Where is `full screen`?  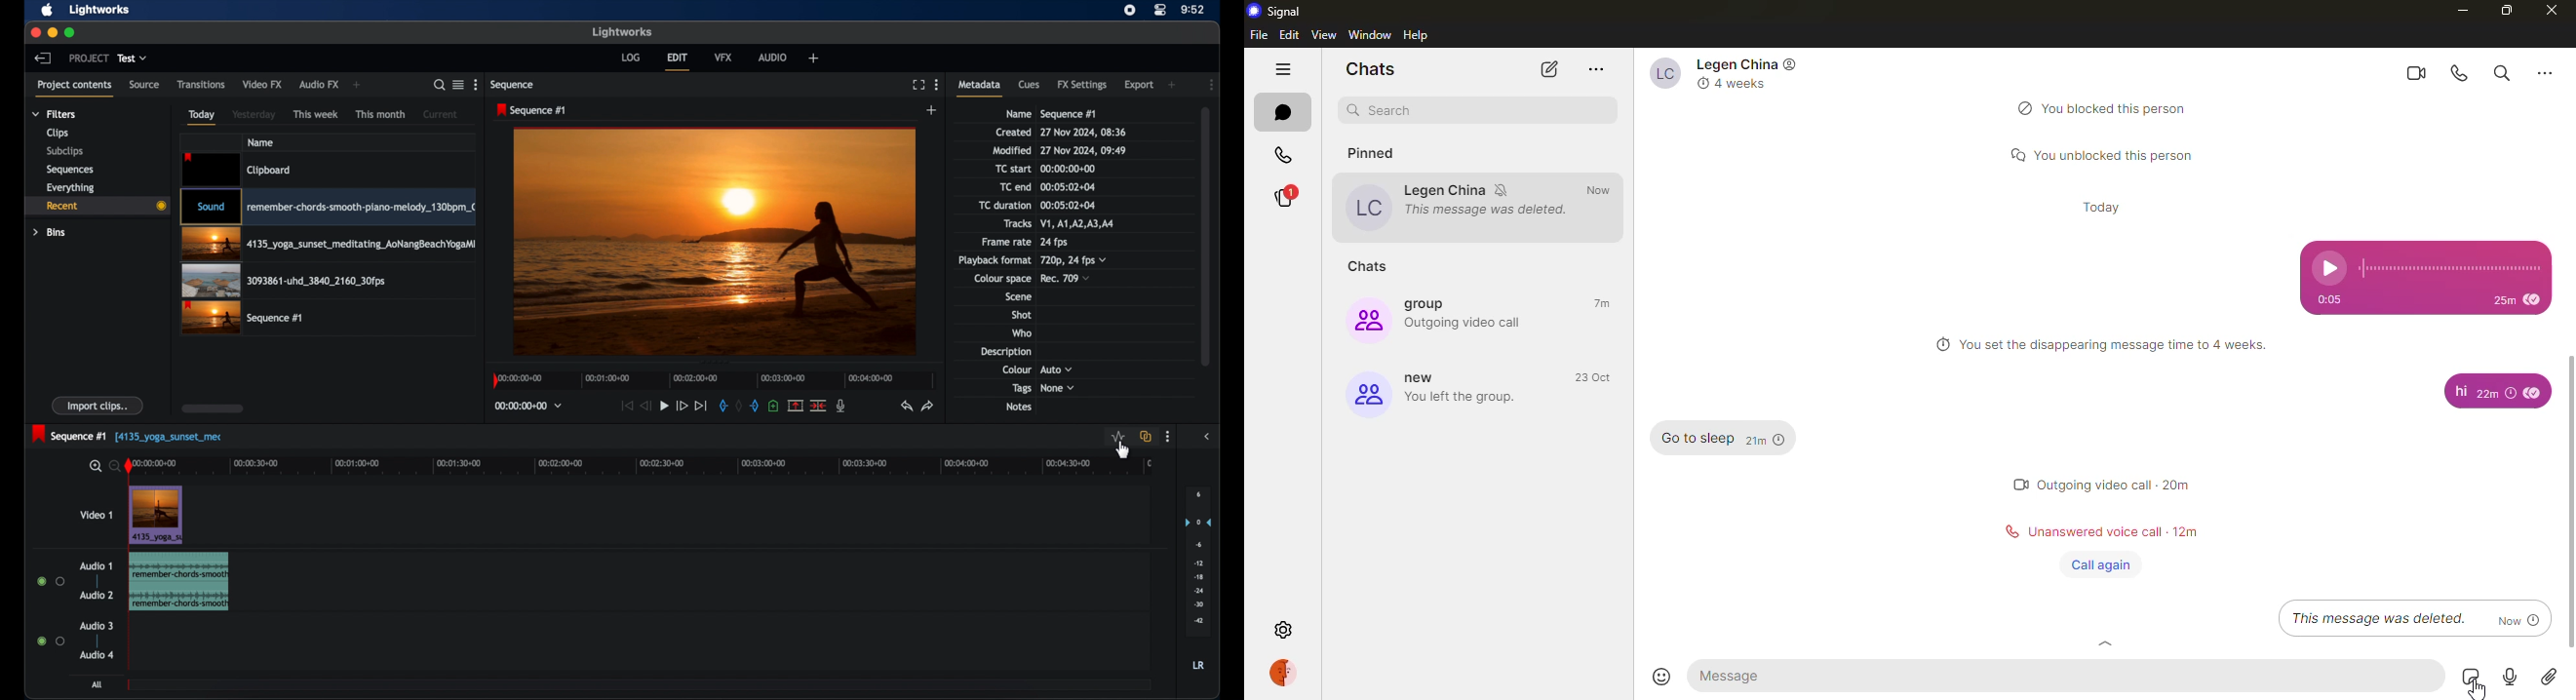
full screen is located at coordinates (917, 84).